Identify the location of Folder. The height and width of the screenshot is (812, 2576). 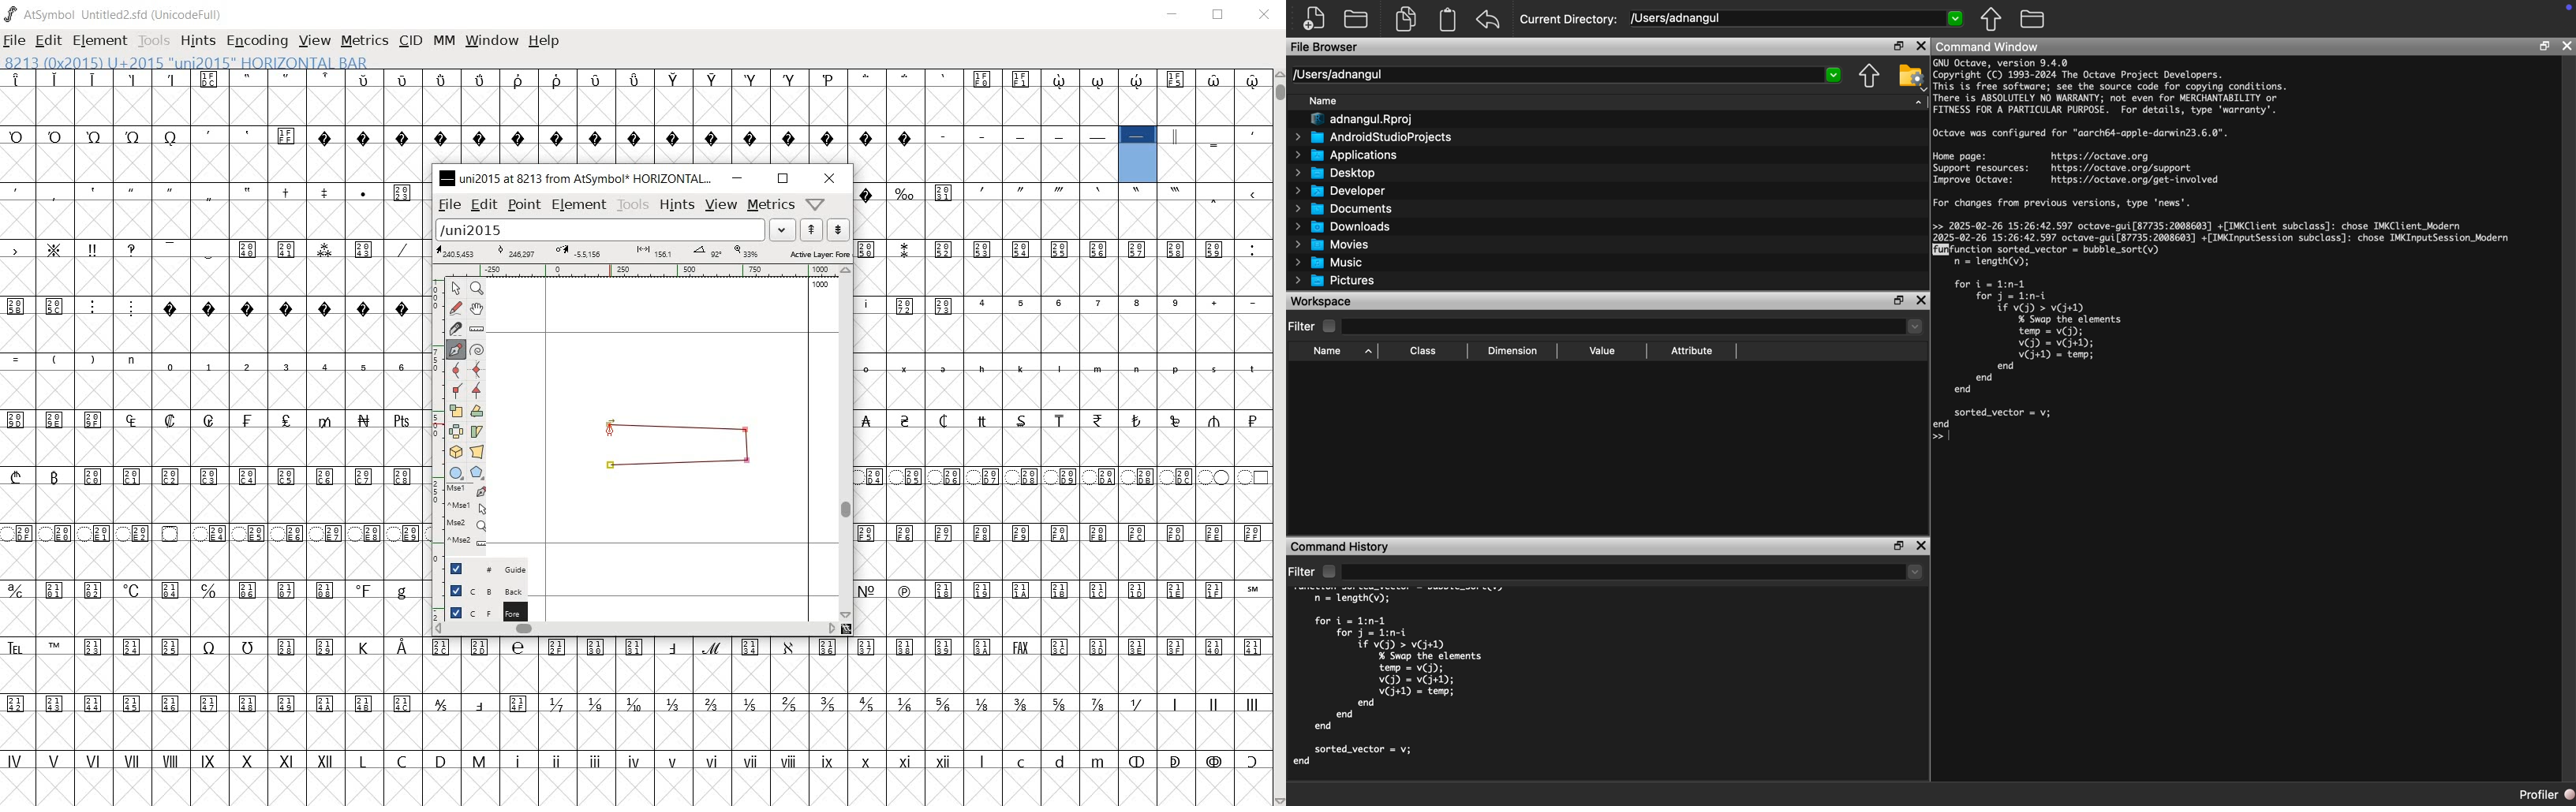
(2033, 19).